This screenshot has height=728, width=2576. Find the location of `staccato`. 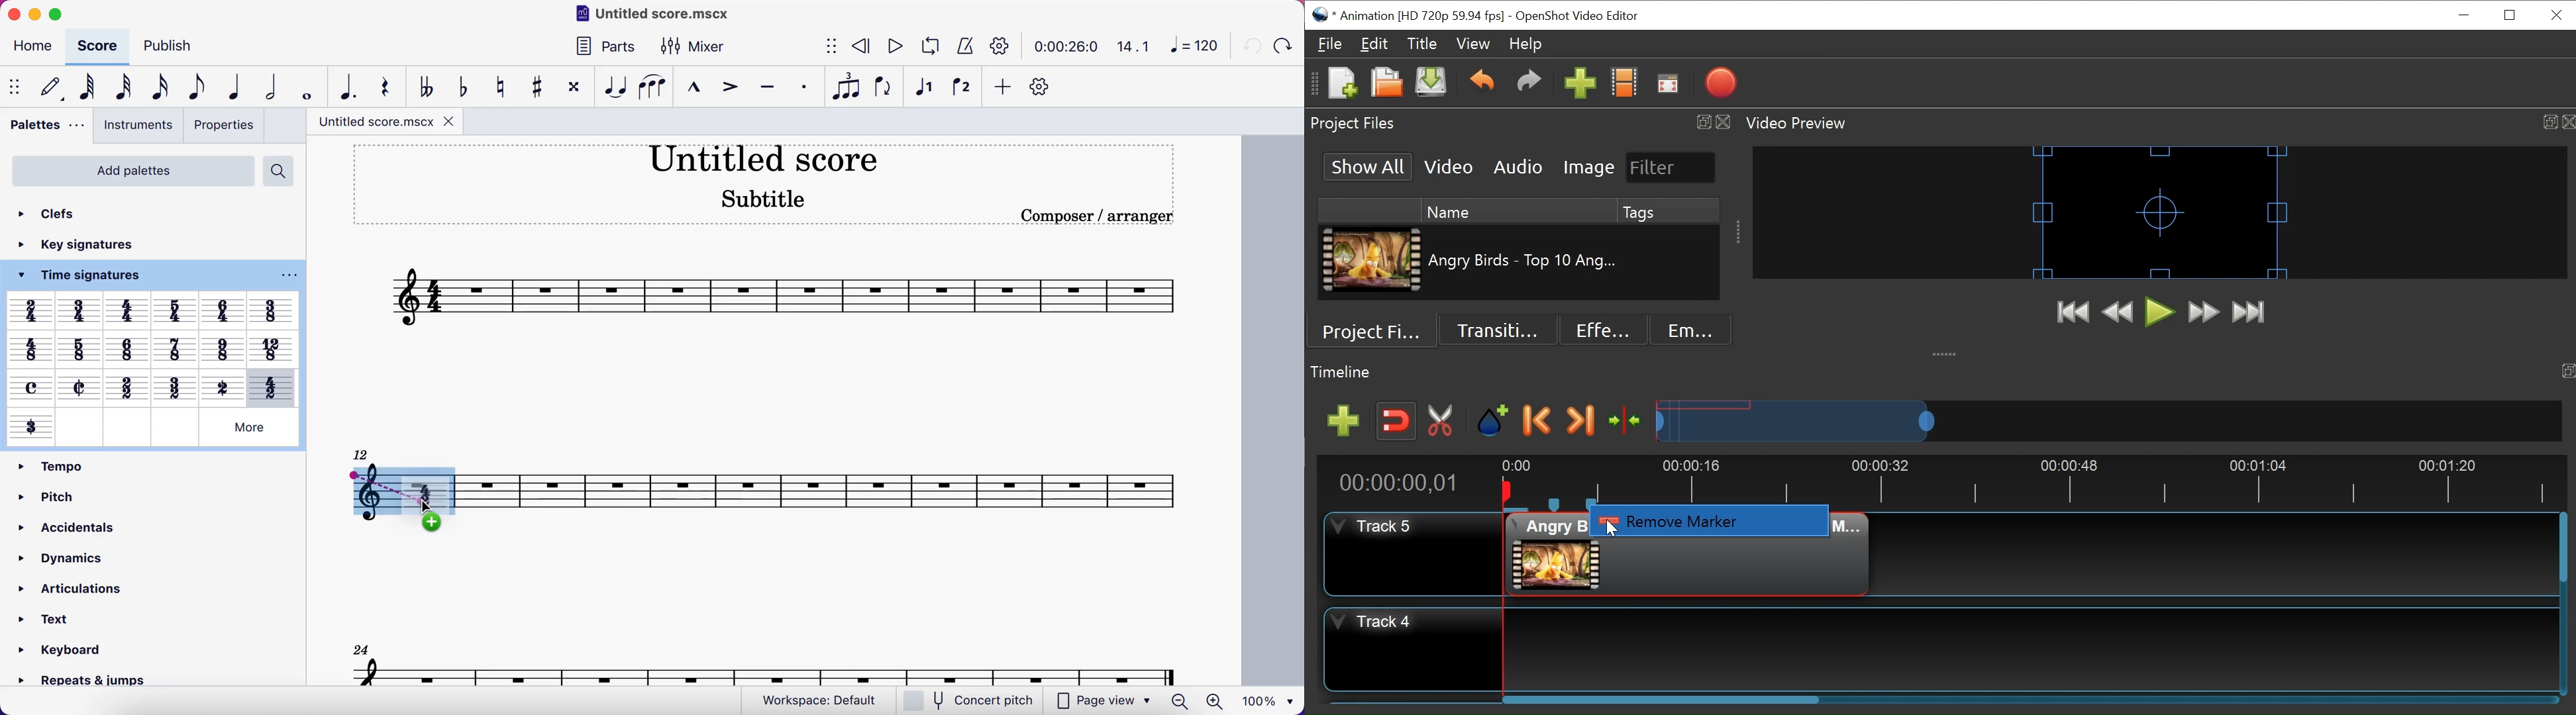

staccato is located at coordinates (802, 88).